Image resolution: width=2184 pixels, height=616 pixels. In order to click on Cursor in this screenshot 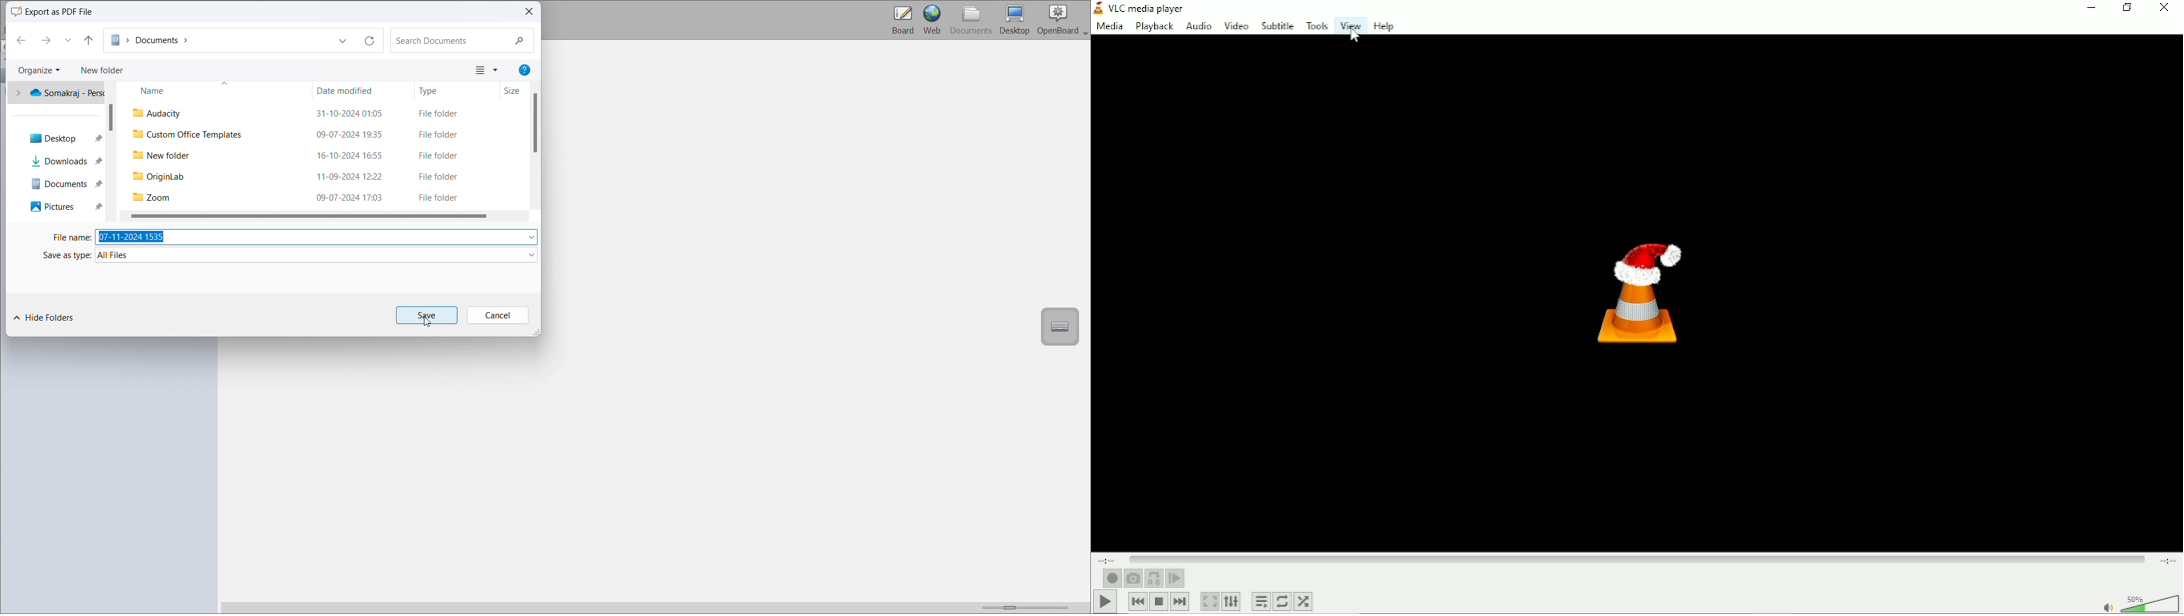, I will do `click(1358, 37)`.